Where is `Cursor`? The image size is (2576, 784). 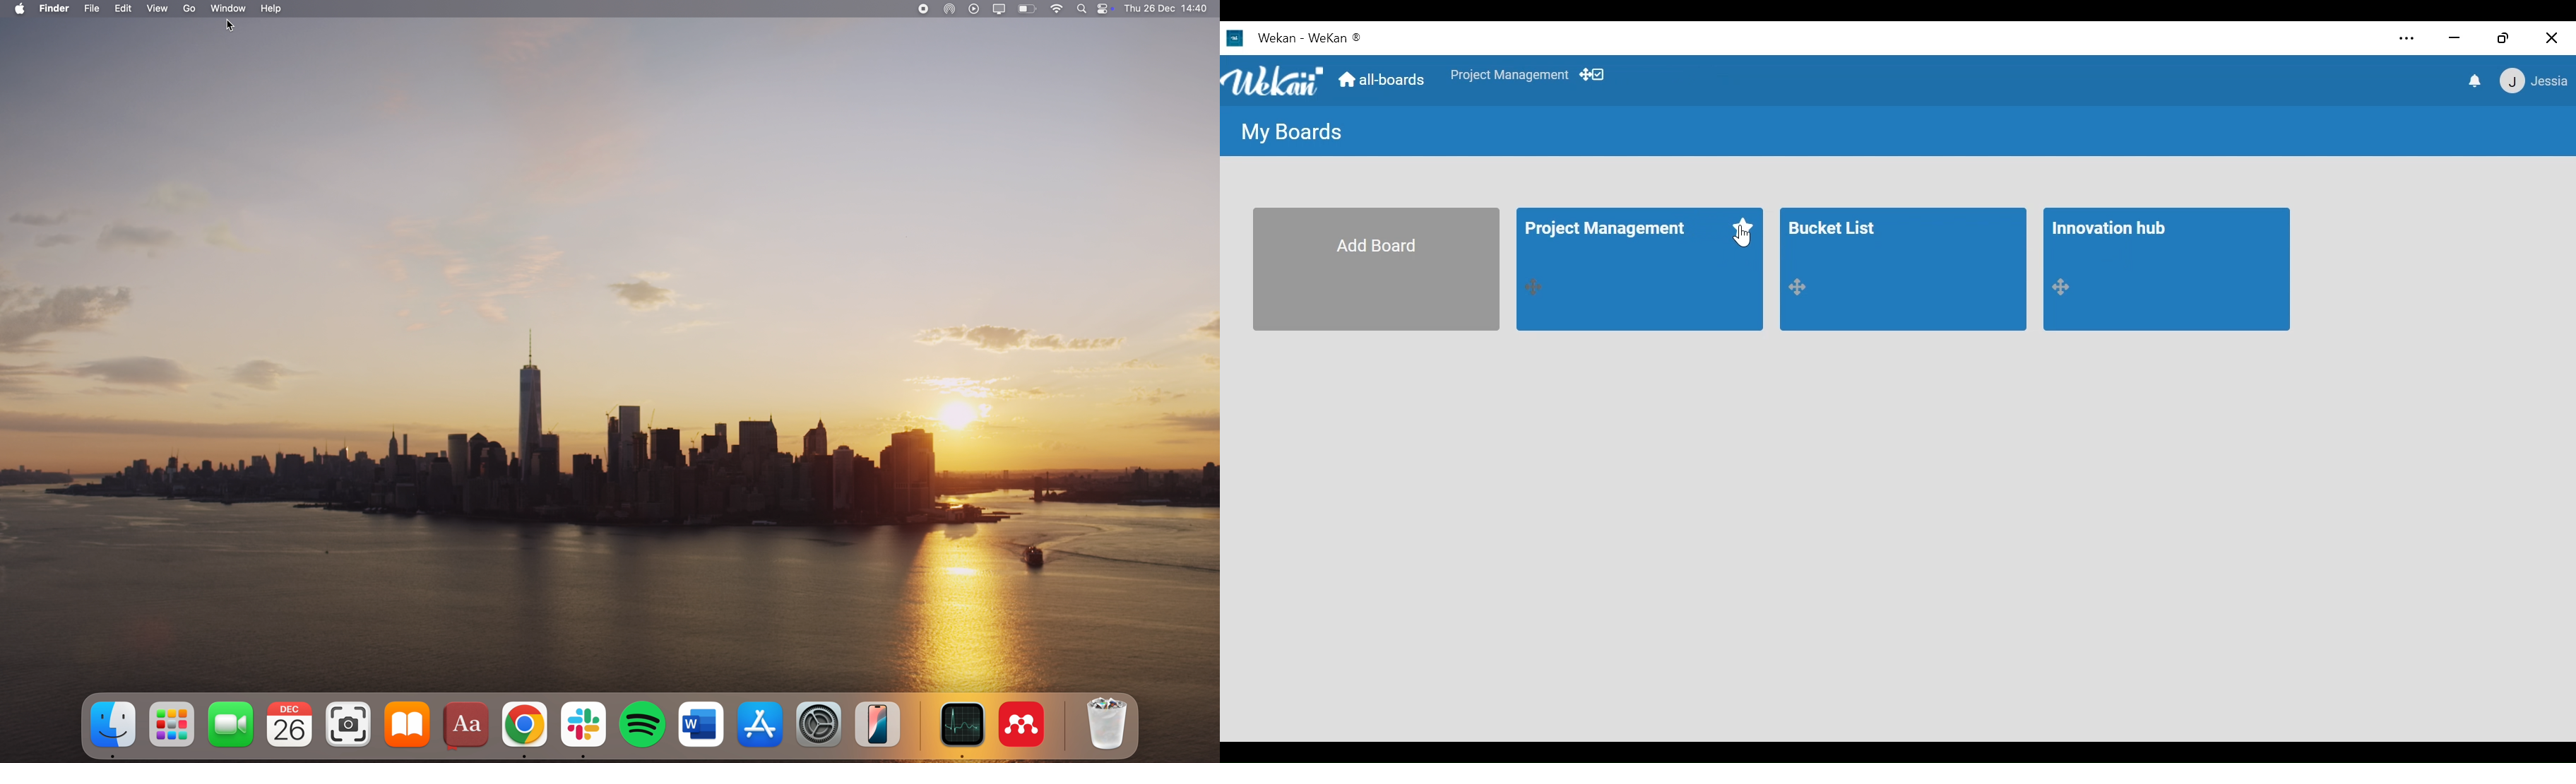 Cursor is located at coordinates (1735, 239).